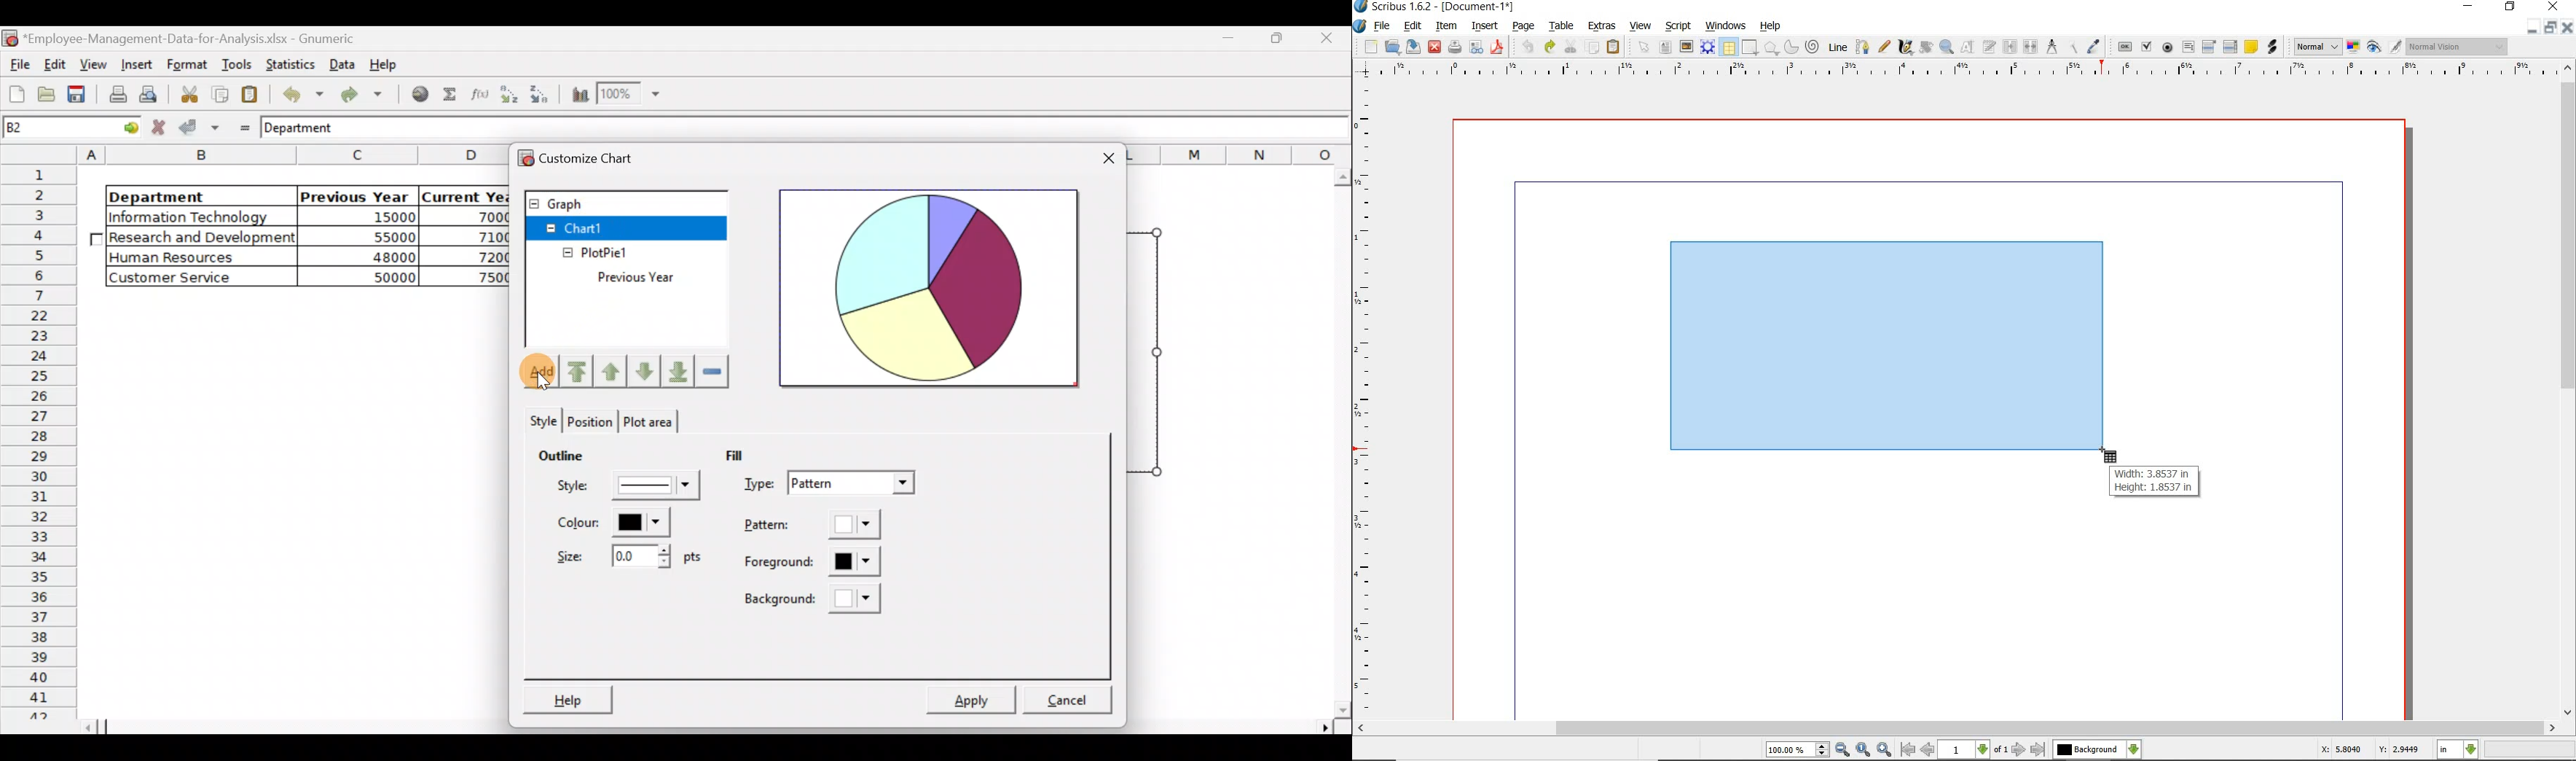 Image resolution: width=2576 pixels, height=784 pixels. Describe the element at coordinates (1862, 47) in the screenshot. I see `bezier curve` at that location.